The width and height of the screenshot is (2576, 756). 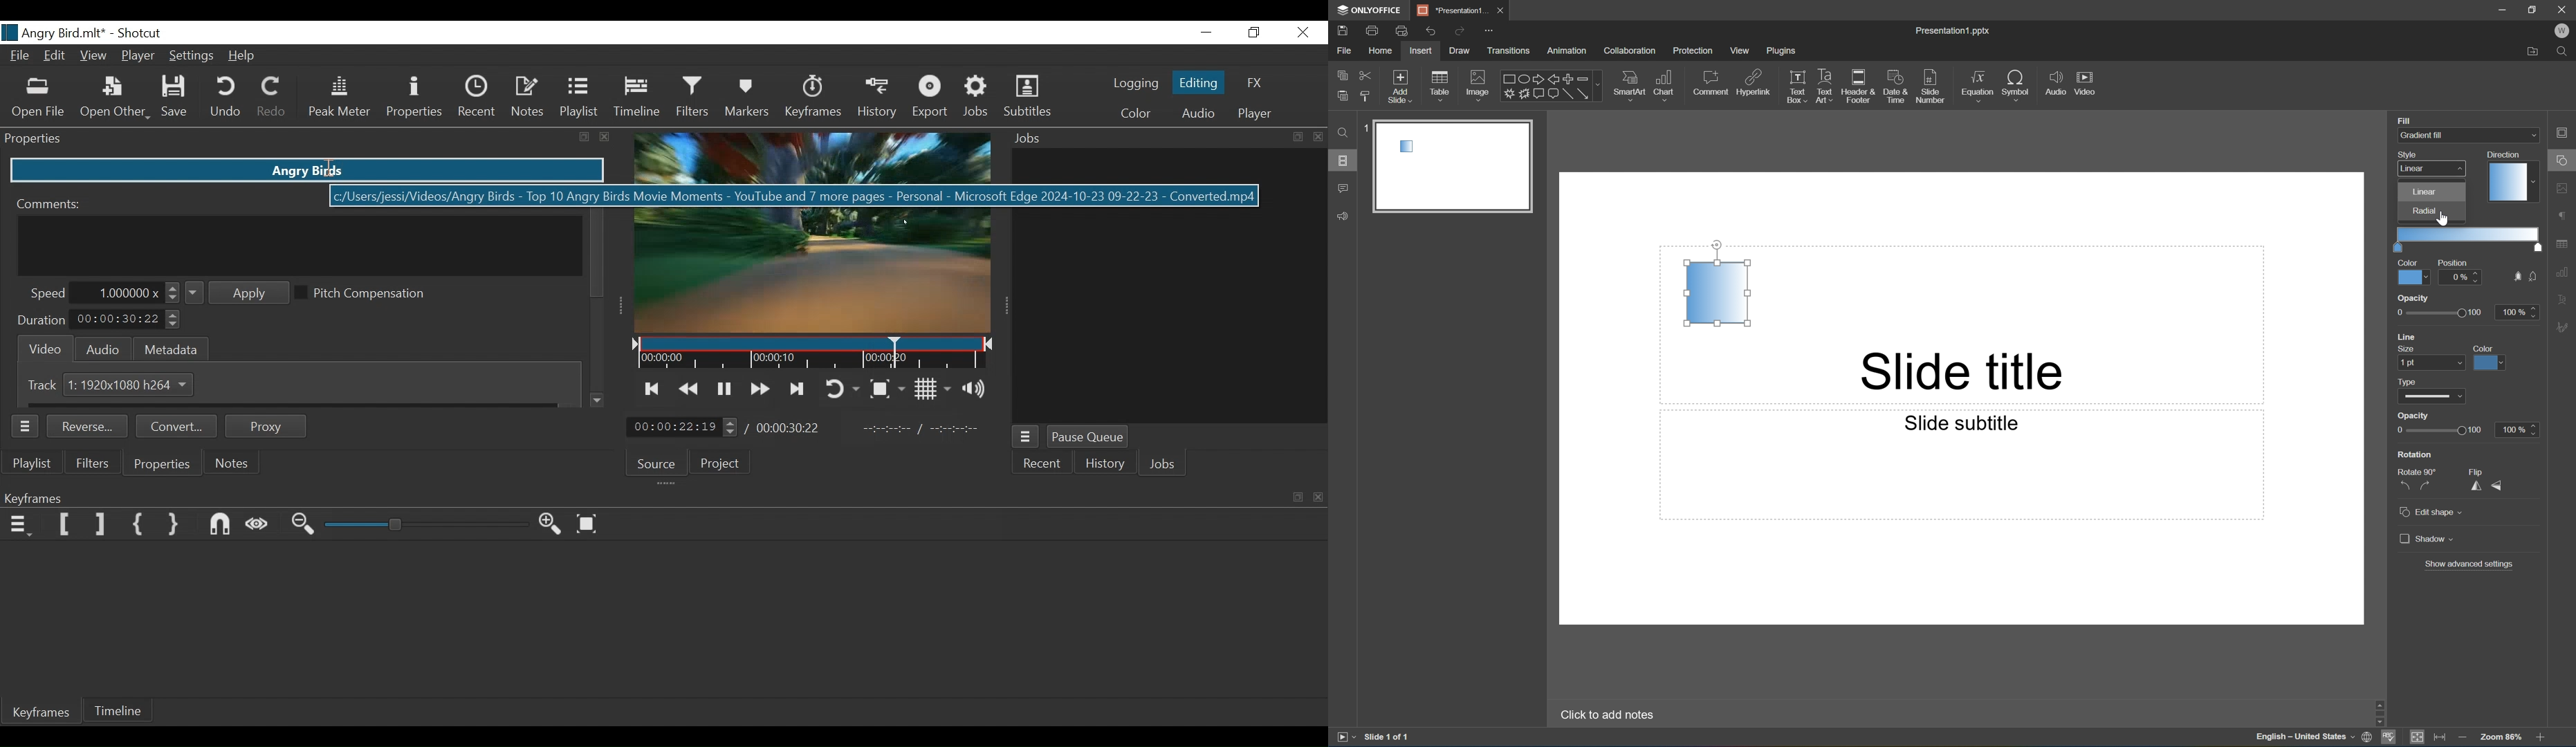 What do you see at coordinates (1367, 97) in the screenshot?
I see `Copy style` at bounding box center [1367, 97].